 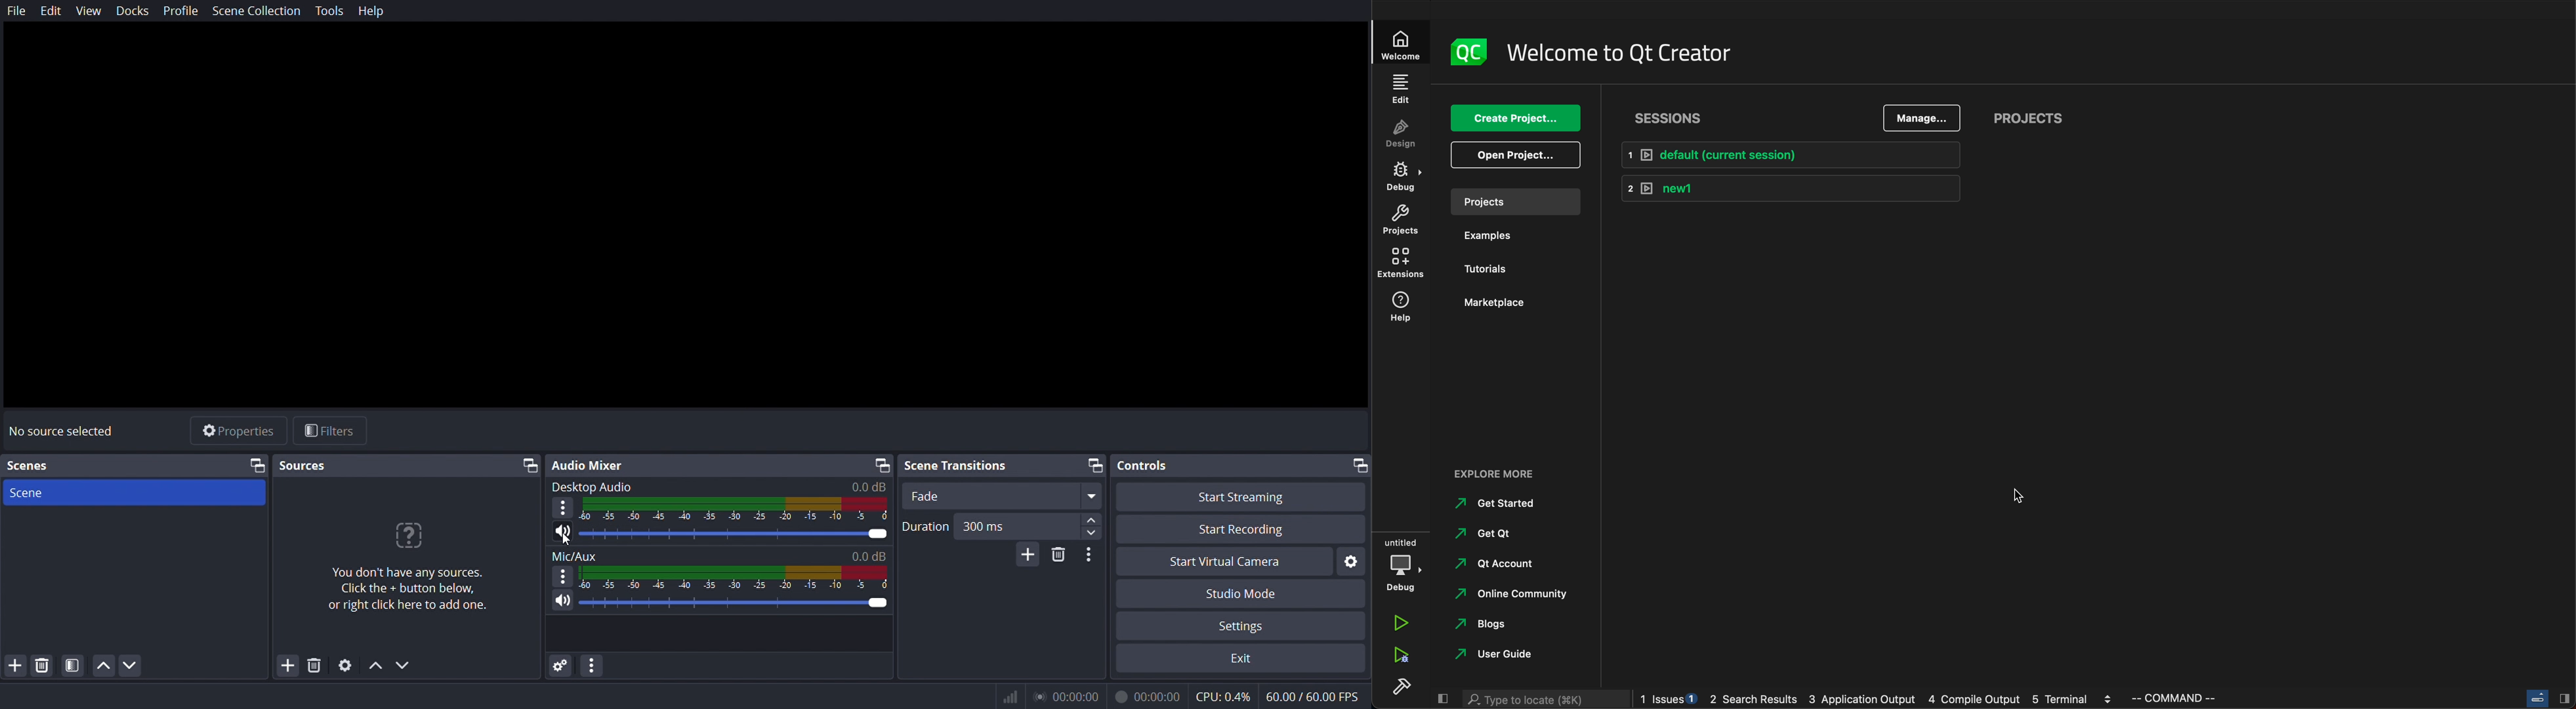 I want to click on file, so click(x=16, y=11).